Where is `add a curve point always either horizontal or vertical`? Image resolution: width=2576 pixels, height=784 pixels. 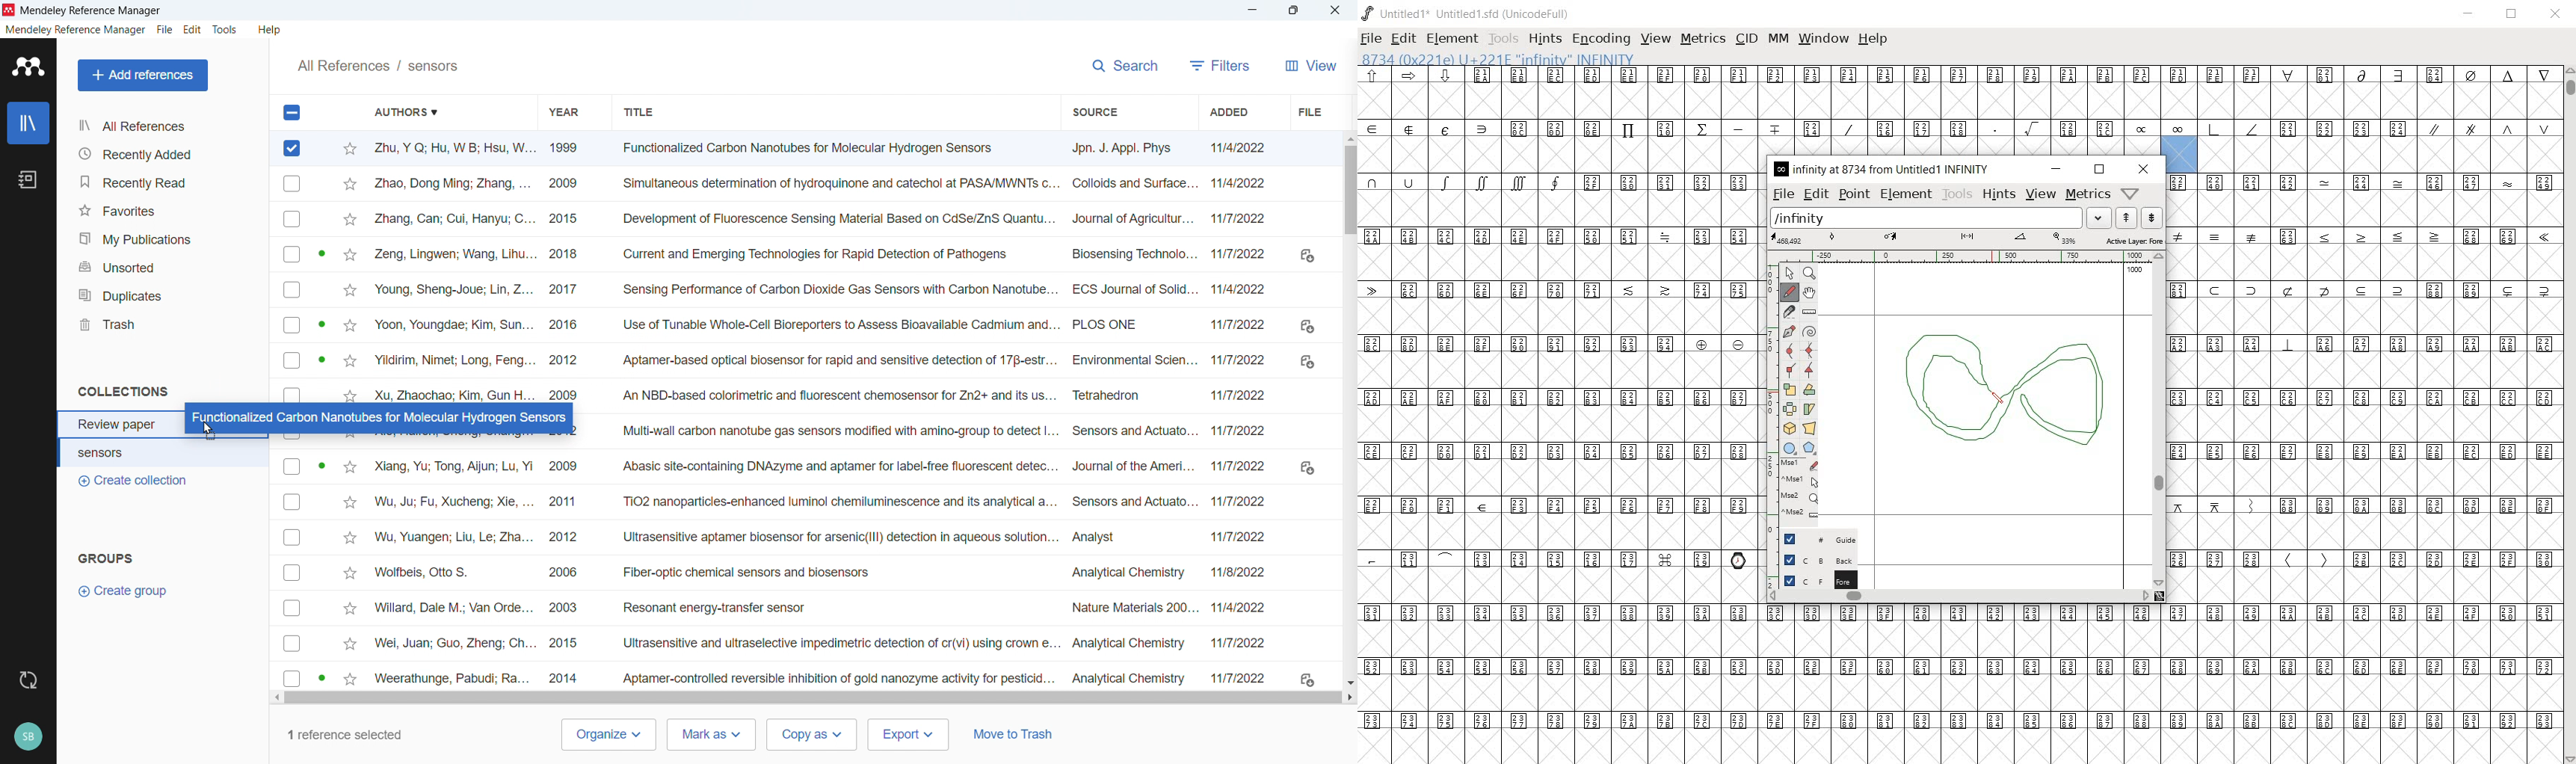 add a curve point always either horizontal or vertical is located at coordinates (1808, 349).